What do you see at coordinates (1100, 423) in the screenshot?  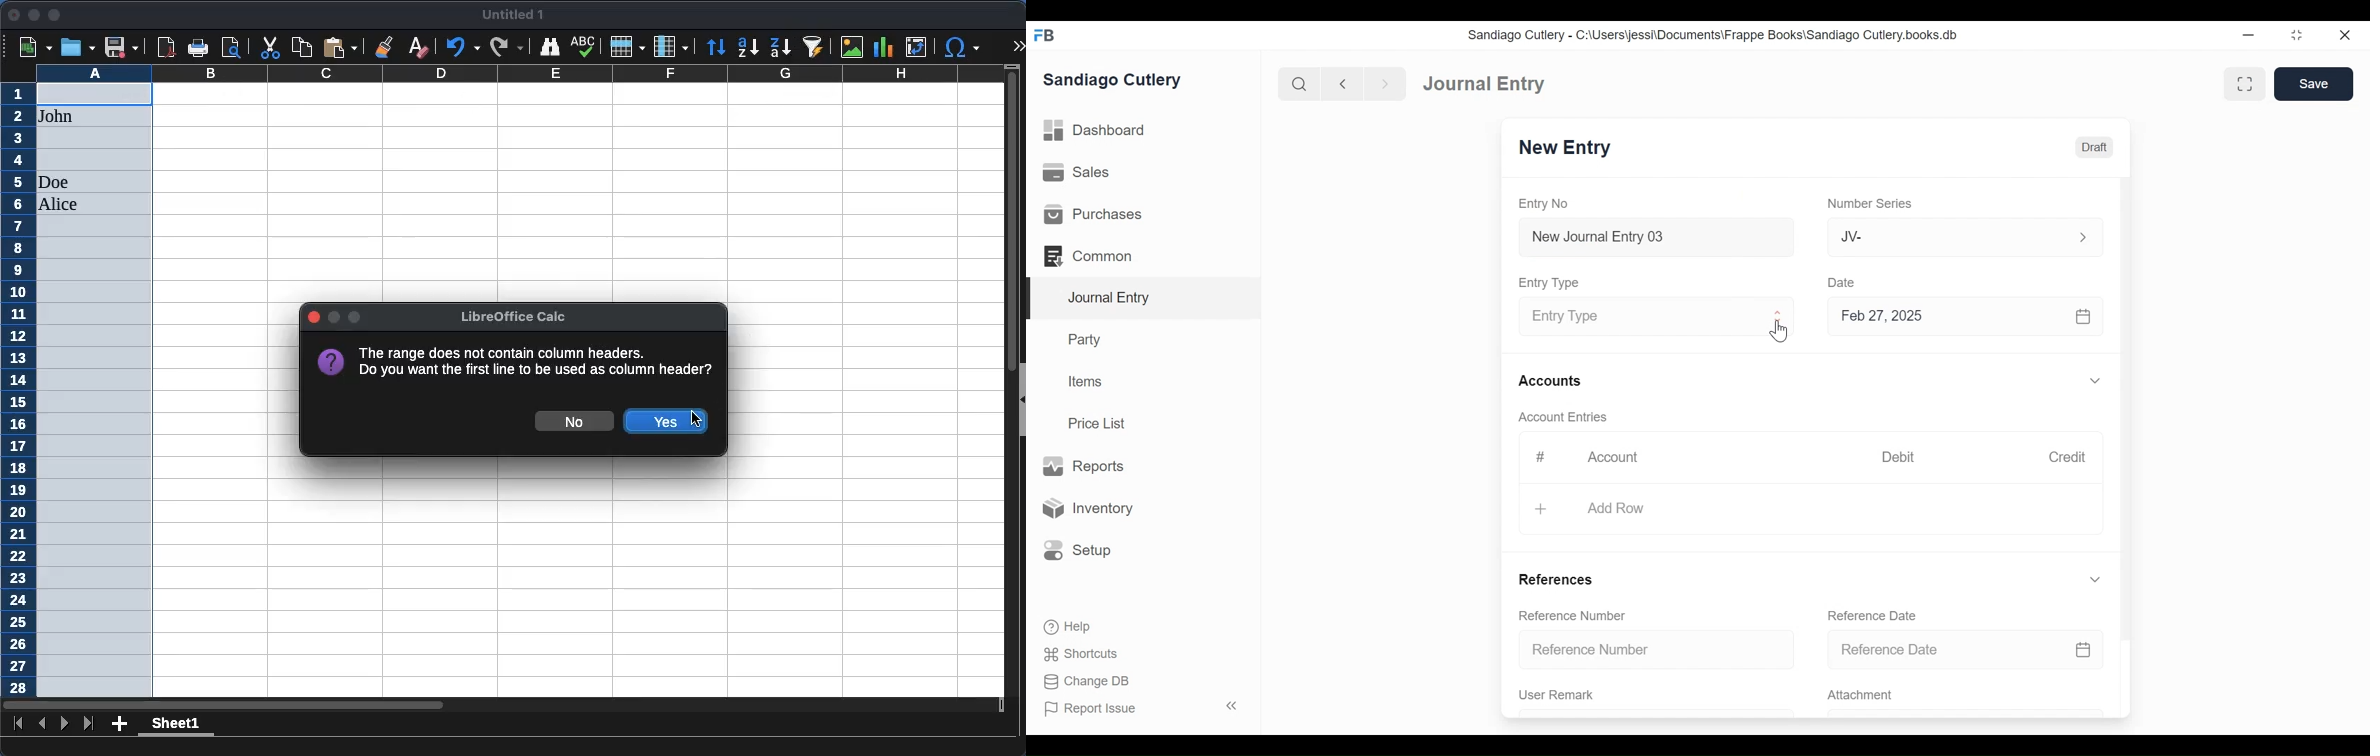 I see `Price List` at bounding box center [1100, 423].